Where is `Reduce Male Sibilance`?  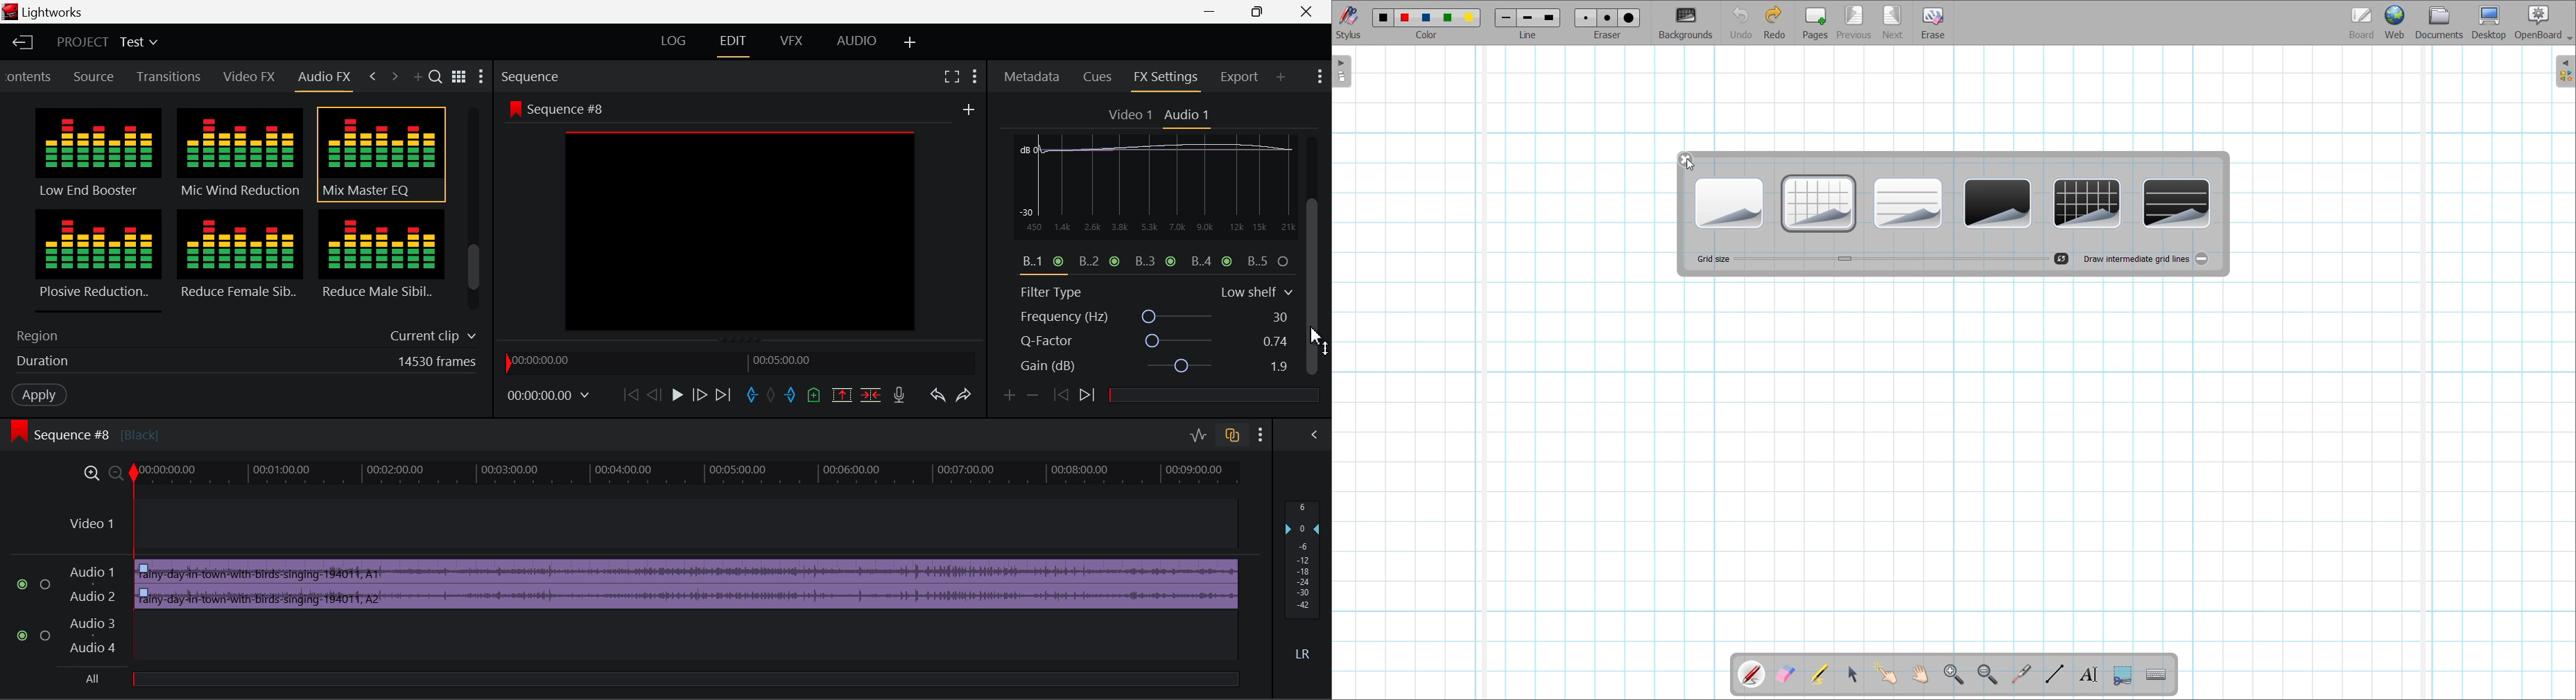
Reduce Male Sibilance is located at coordinates (380, 259).